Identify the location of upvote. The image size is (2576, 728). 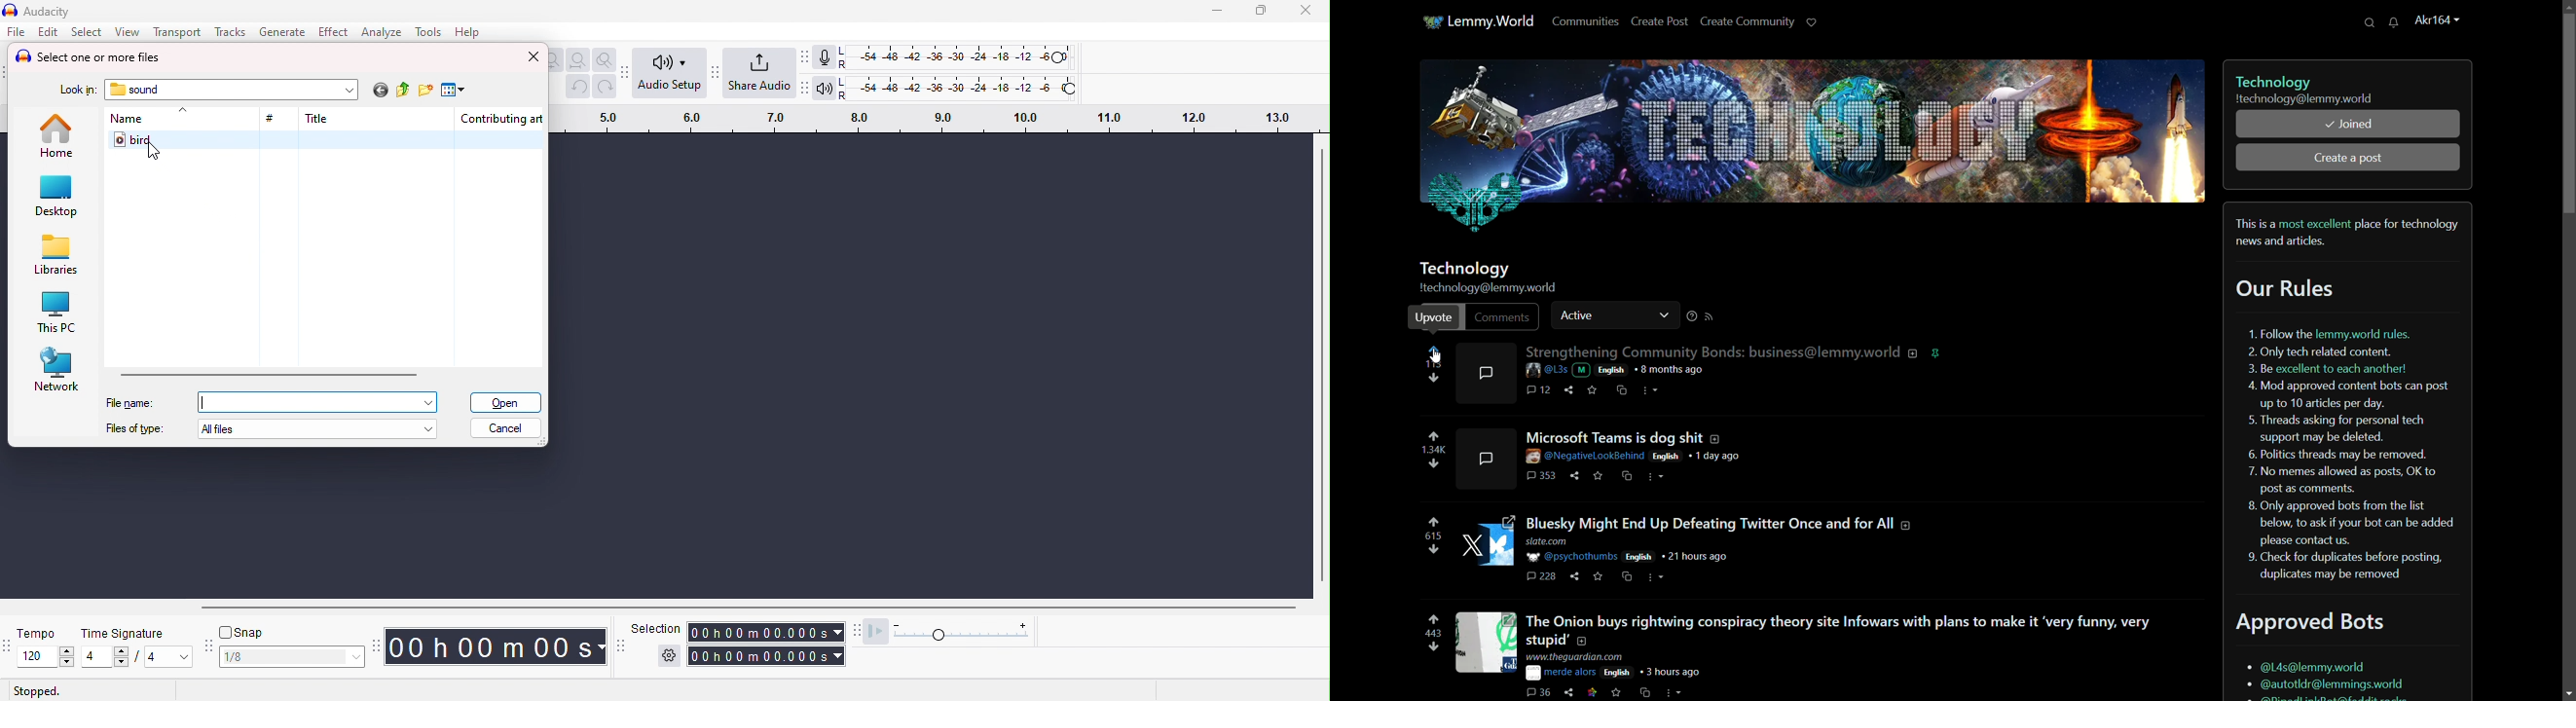
(1436, 350).